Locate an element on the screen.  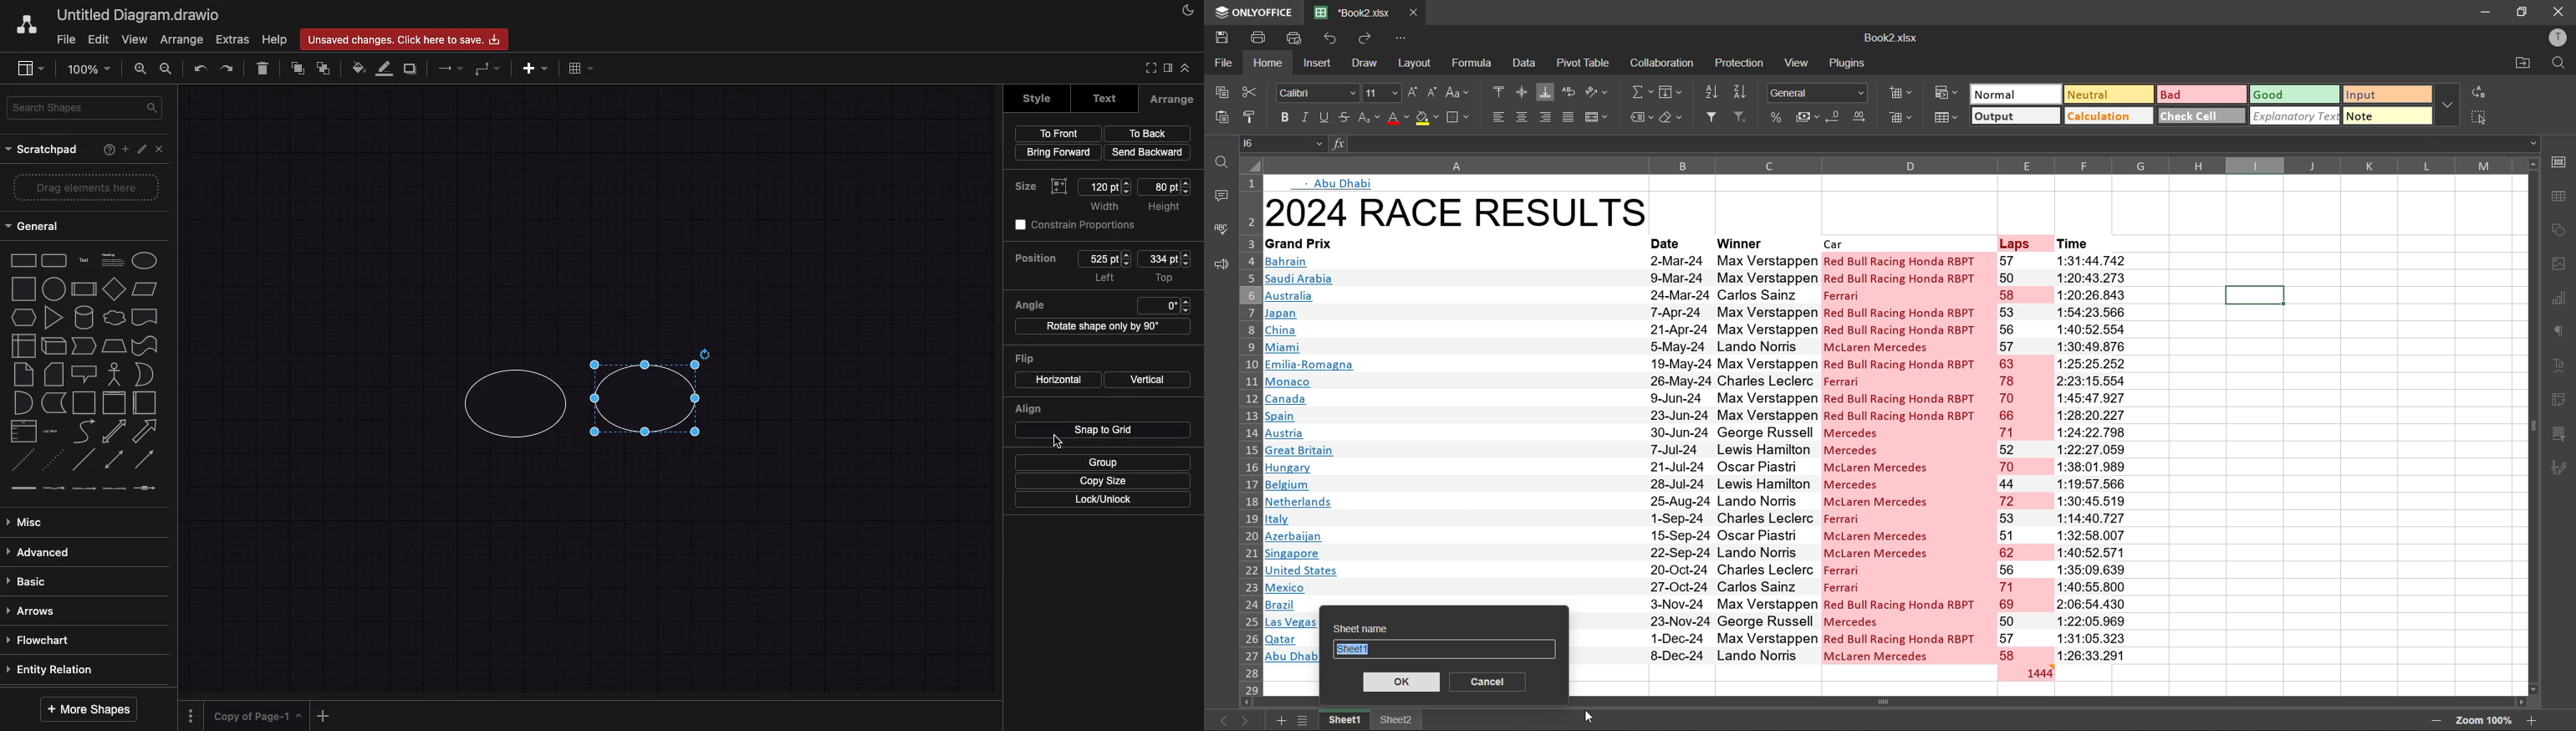
document is located at coordinates (145, 318).